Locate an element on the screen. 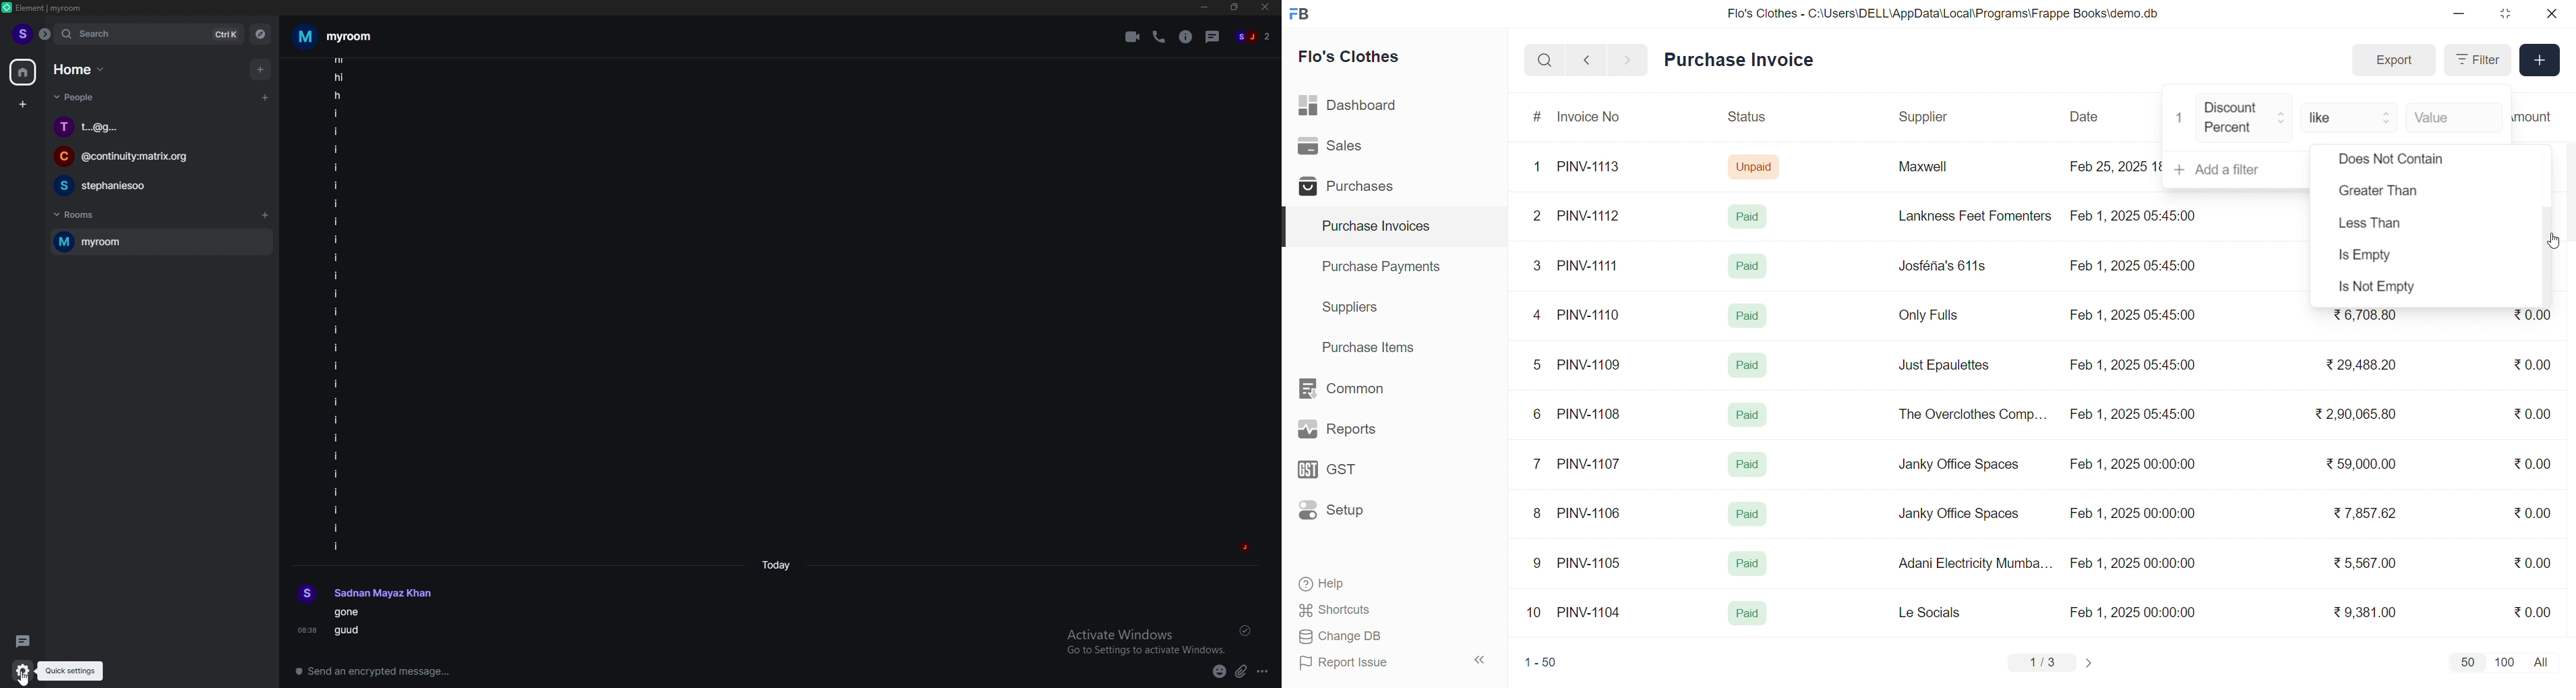 The image size is (2576, 700). Shortcuts is located at coordinates (1367, 610).